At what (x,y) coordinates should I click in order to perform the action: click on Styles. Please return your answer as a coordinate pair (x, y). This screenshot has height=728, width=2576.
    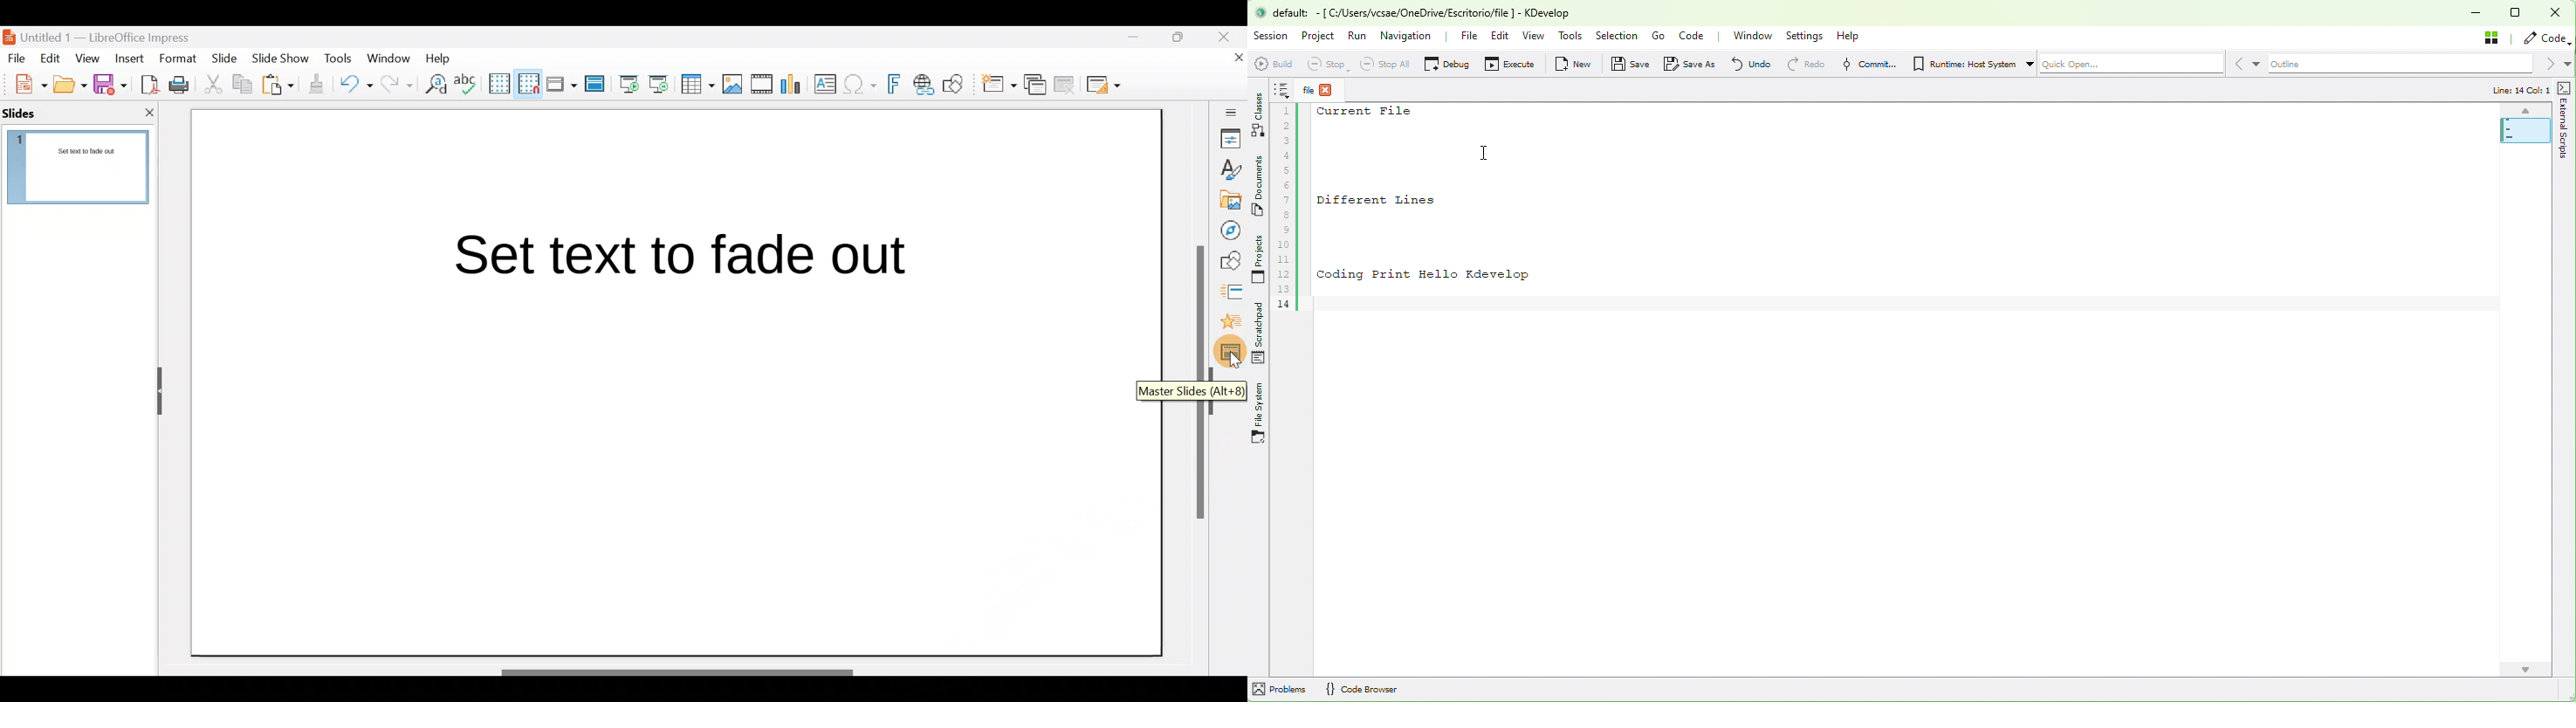
    Looking at the image, I should click on (1231, 172).